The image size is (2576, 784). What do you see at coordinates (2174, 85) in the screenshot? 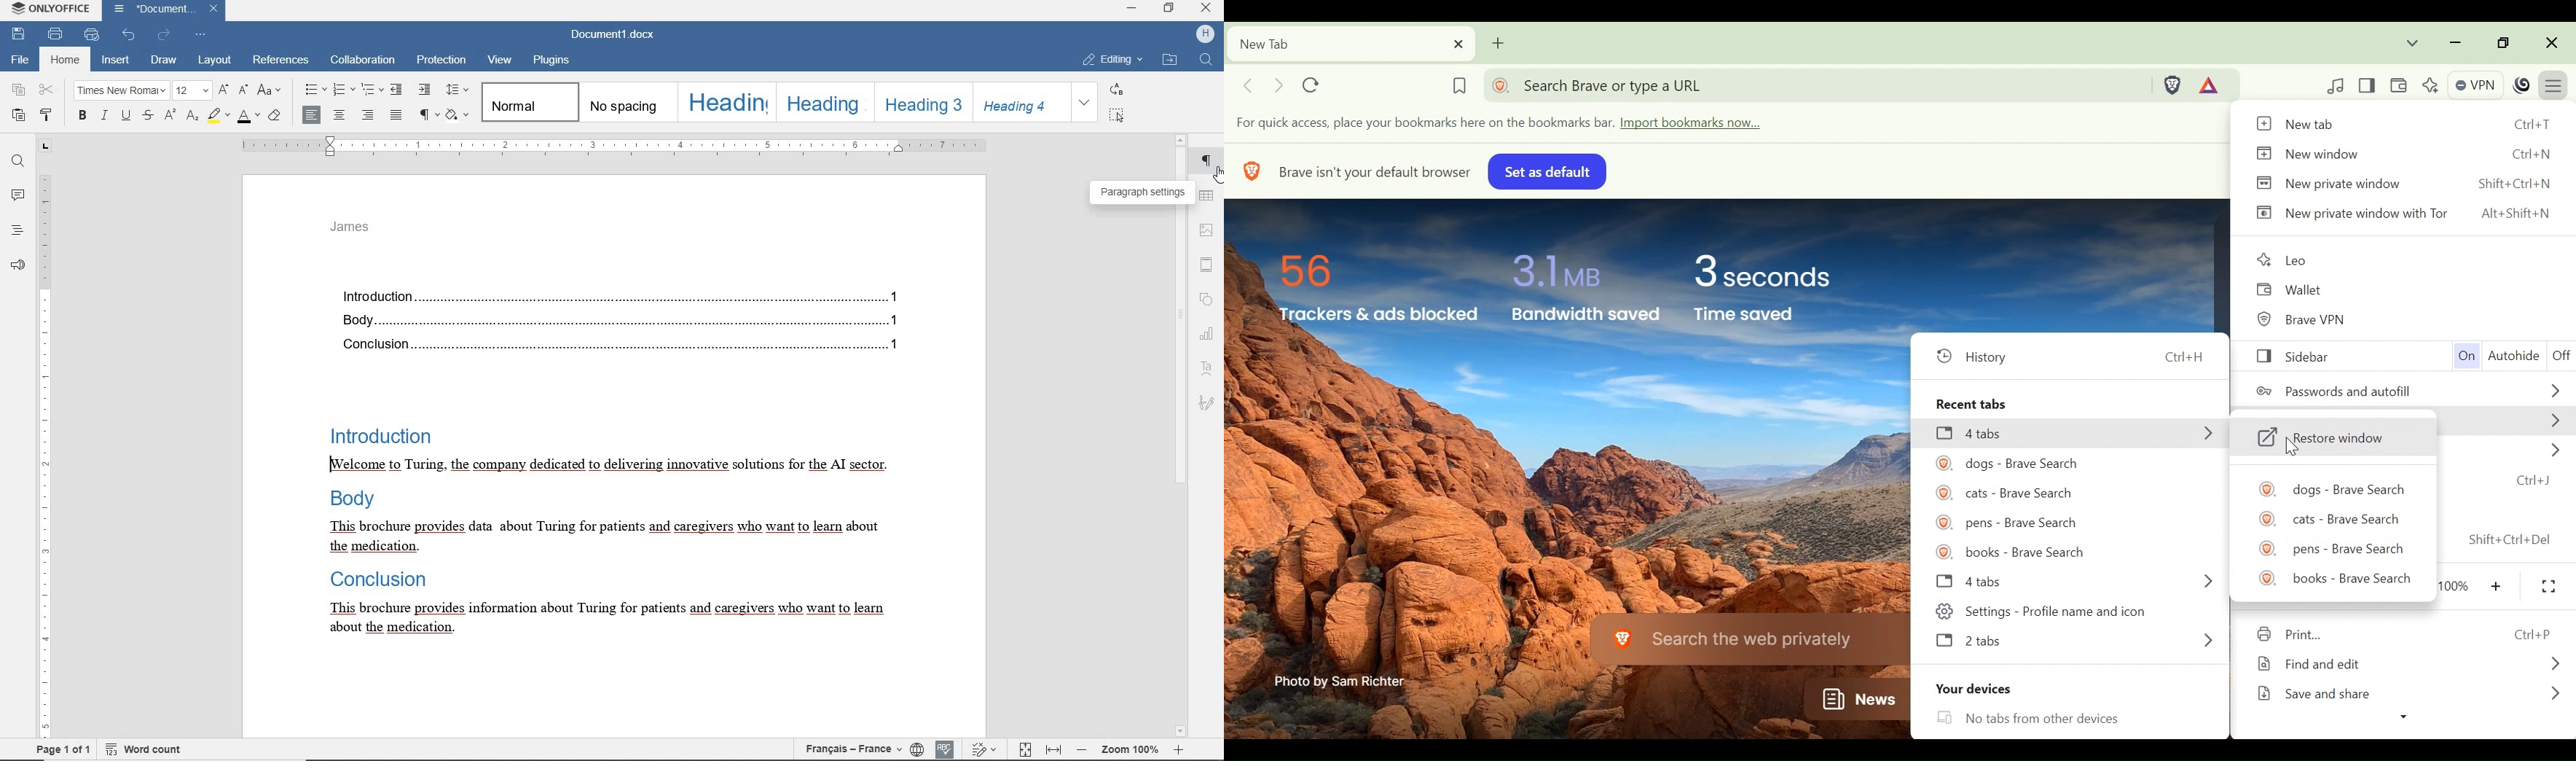
I see `Brave Shield` at bounding box center [2174, 85].